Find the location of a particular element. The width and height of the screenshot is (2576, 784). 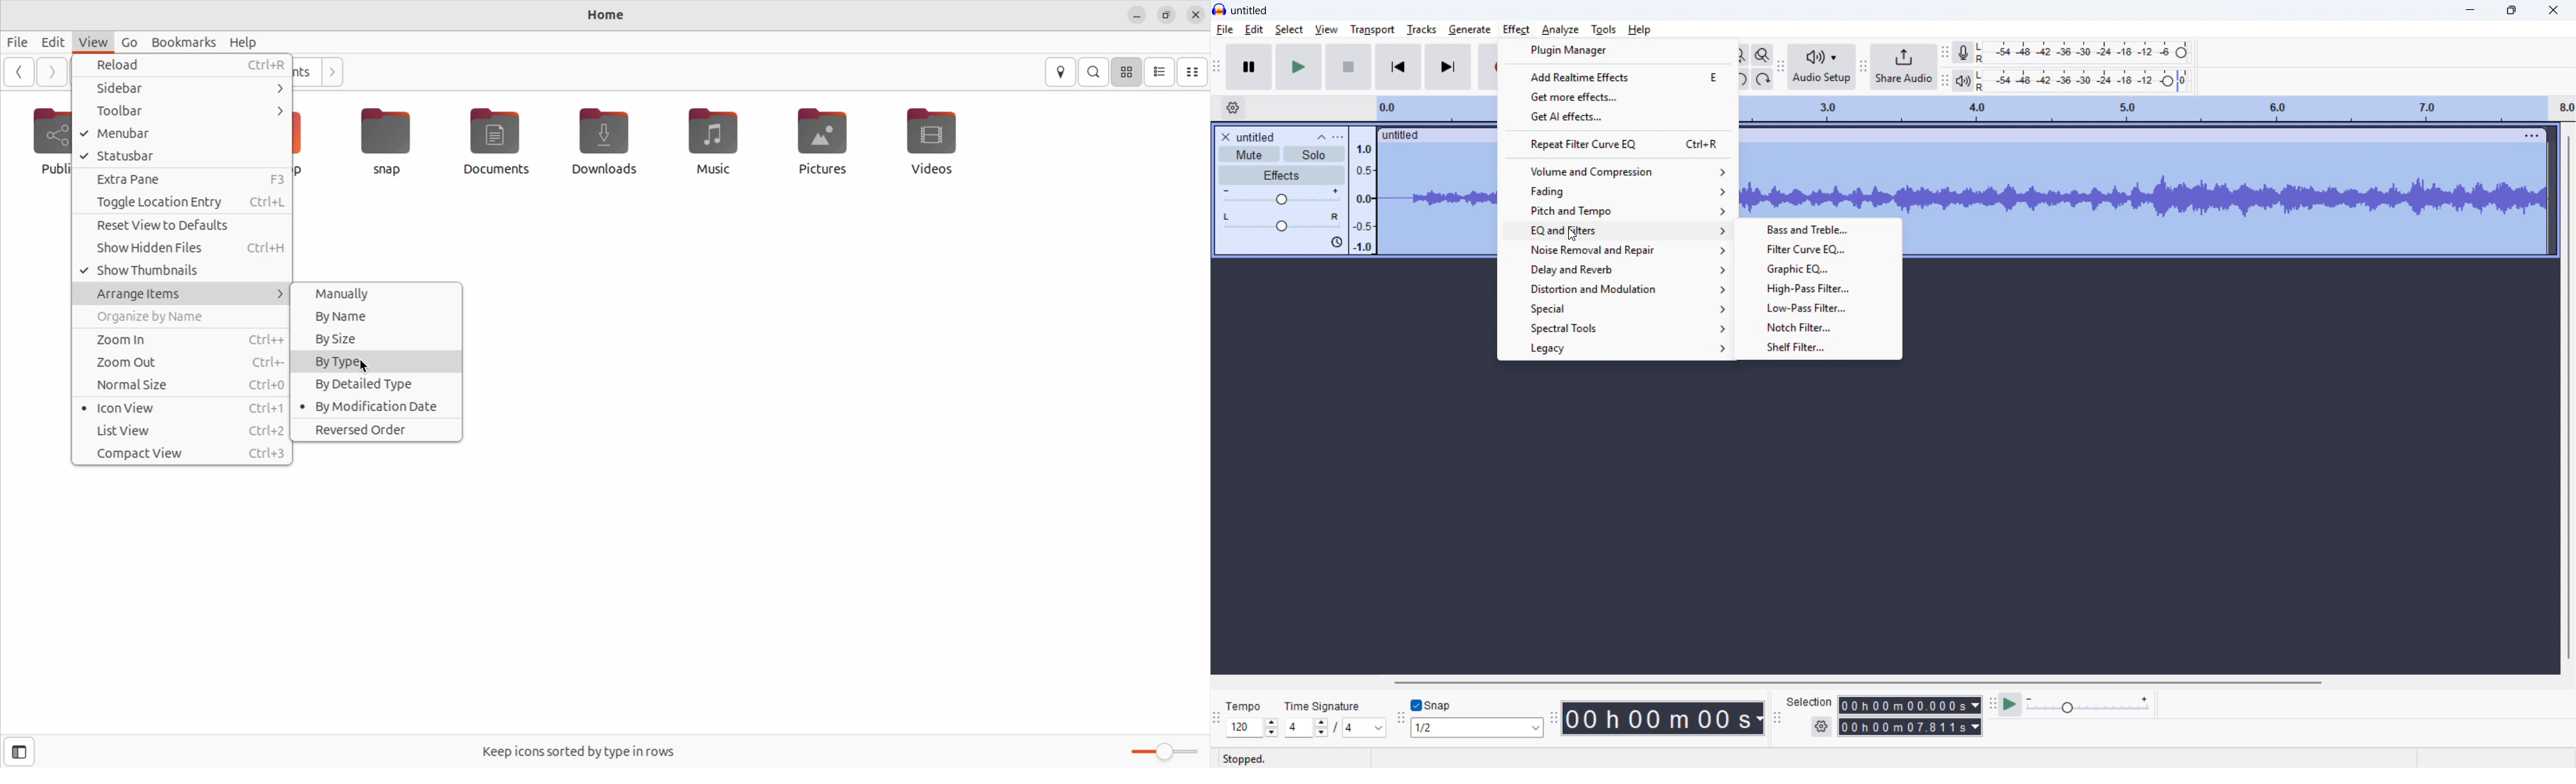

Track selected is located at coordinates (2226, 200).